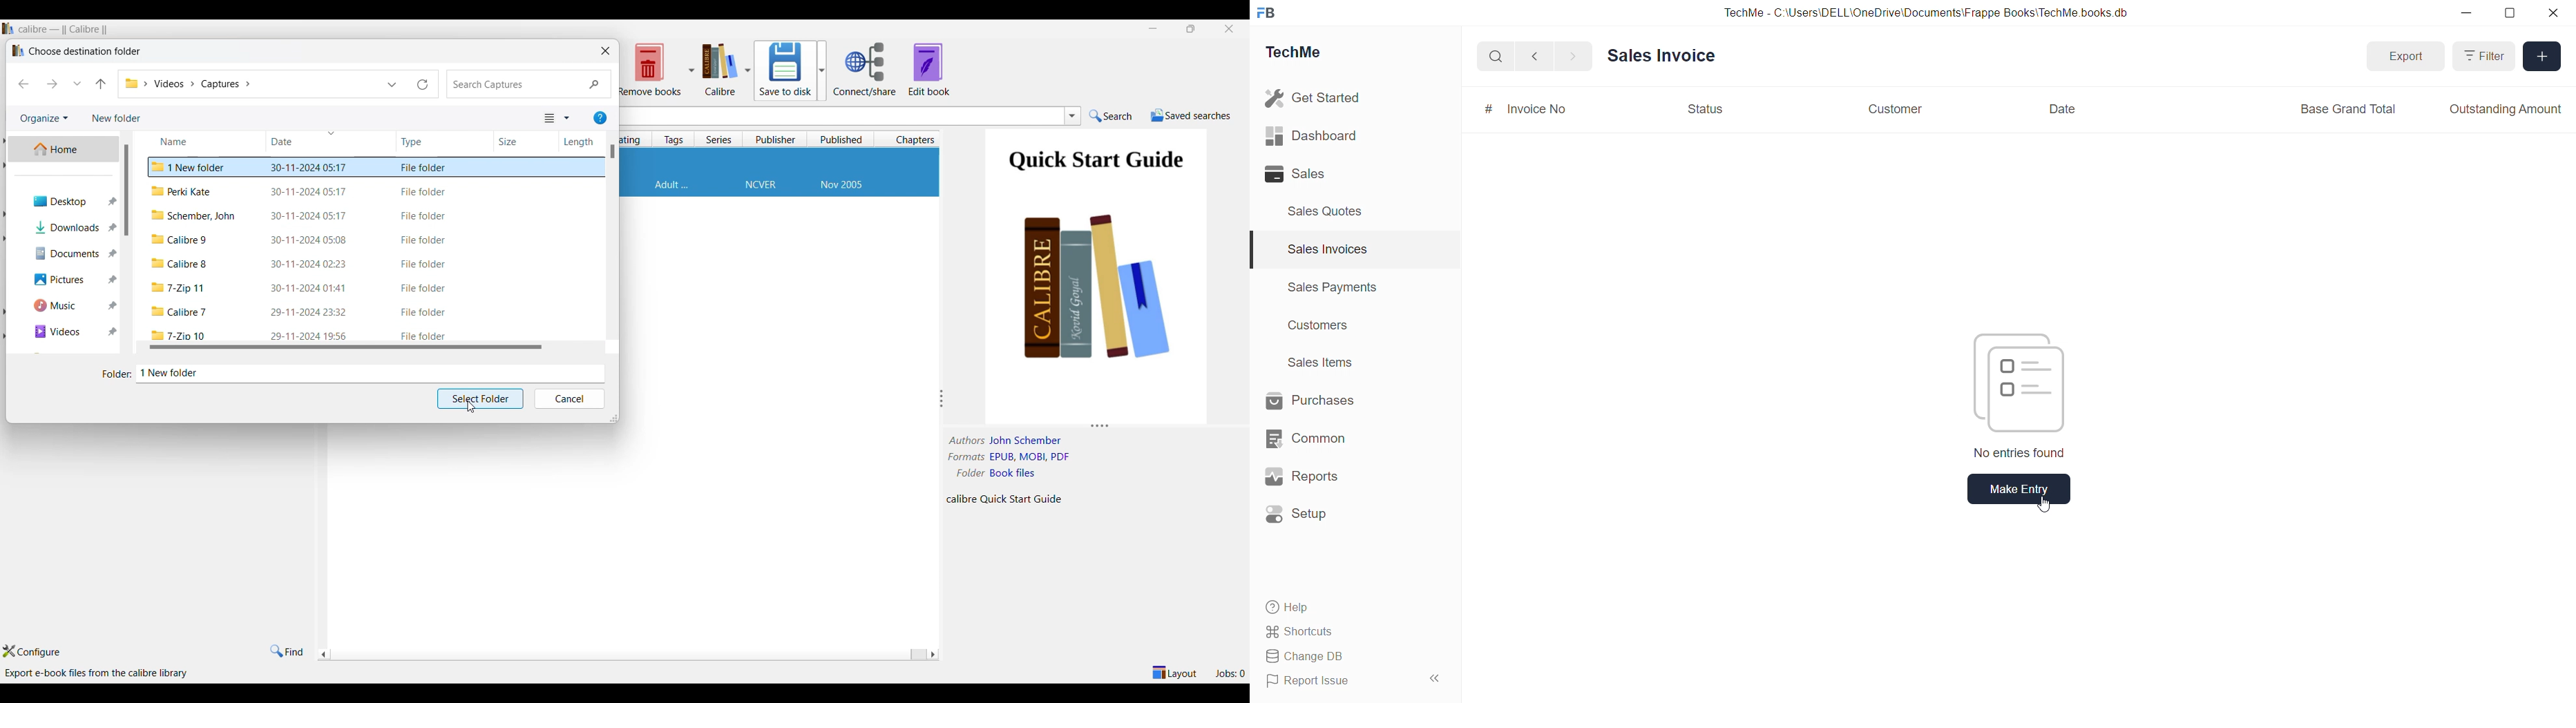 The height and width of the screenshot is (728, 2576). What do you see at coordinates (188, 84) in the screenshot?
I see `Current pathway` at bounding box center [188, 84].